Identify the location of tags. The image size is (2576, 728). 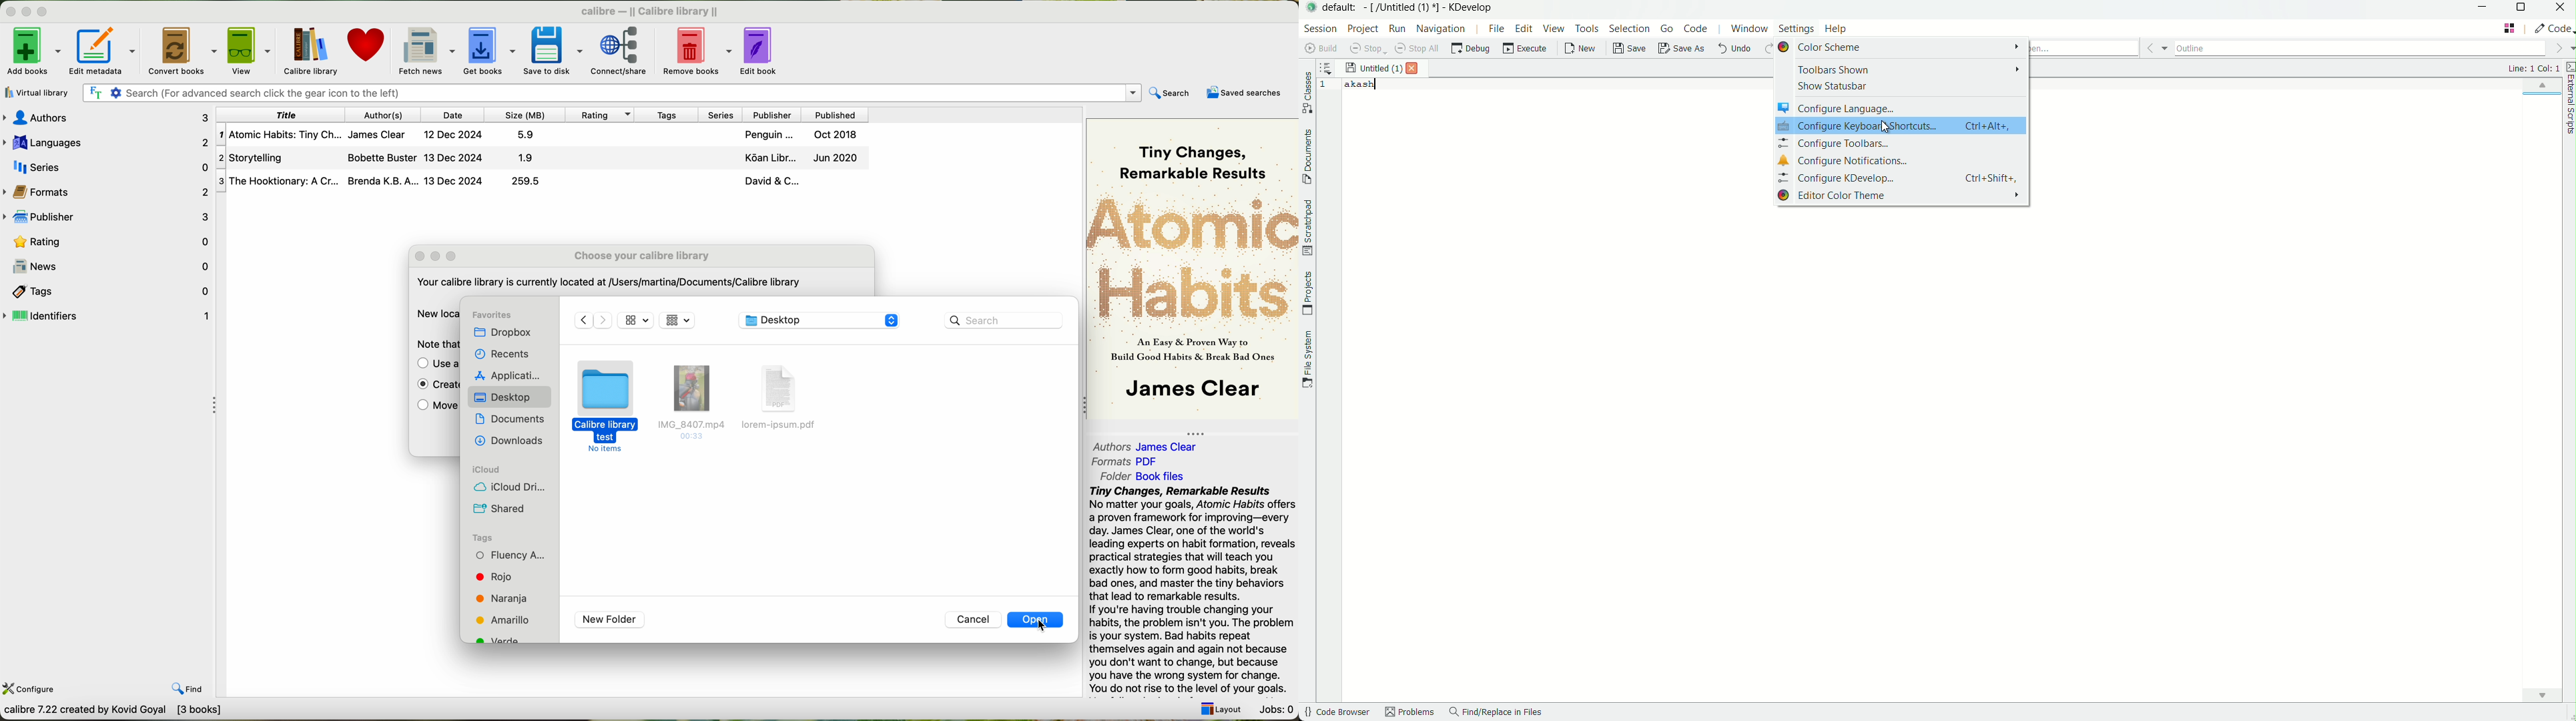
(108, 290).